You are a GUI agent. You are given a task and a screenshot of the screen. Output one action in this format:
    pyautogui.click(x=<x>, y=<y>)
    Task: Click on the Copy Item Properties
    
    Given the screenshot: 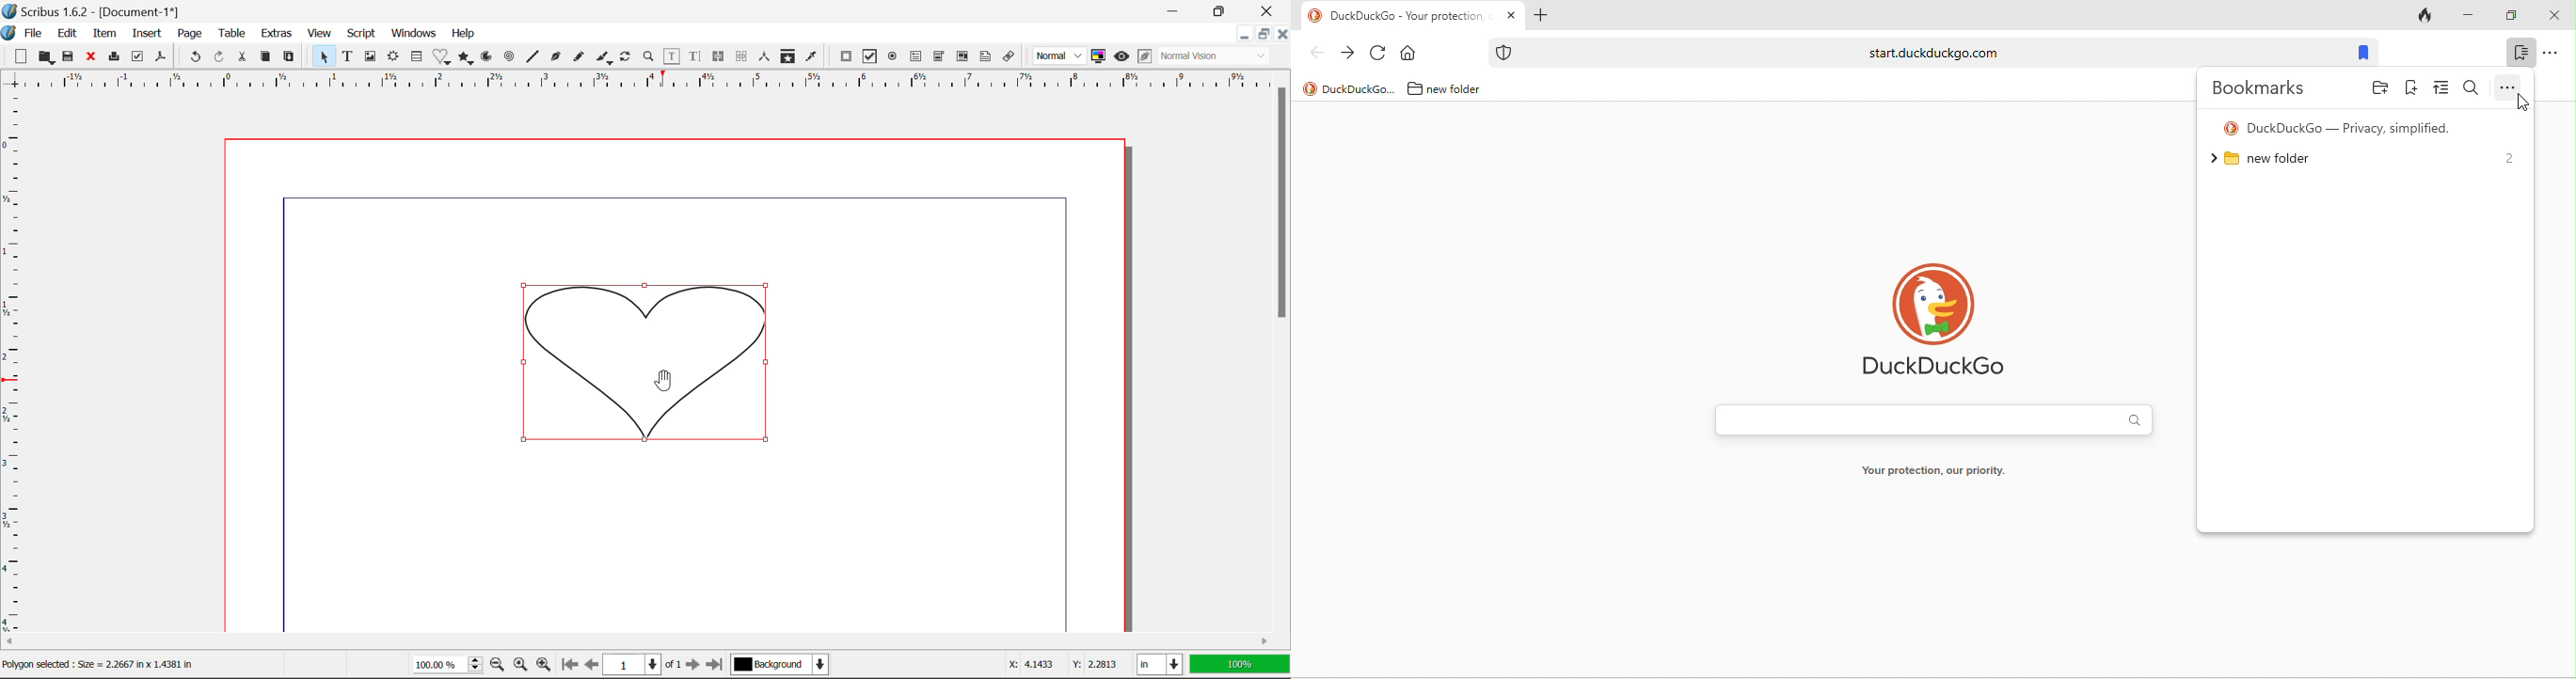 What is the action you would take?
    pyautogui.click(x=791, y=58)
    